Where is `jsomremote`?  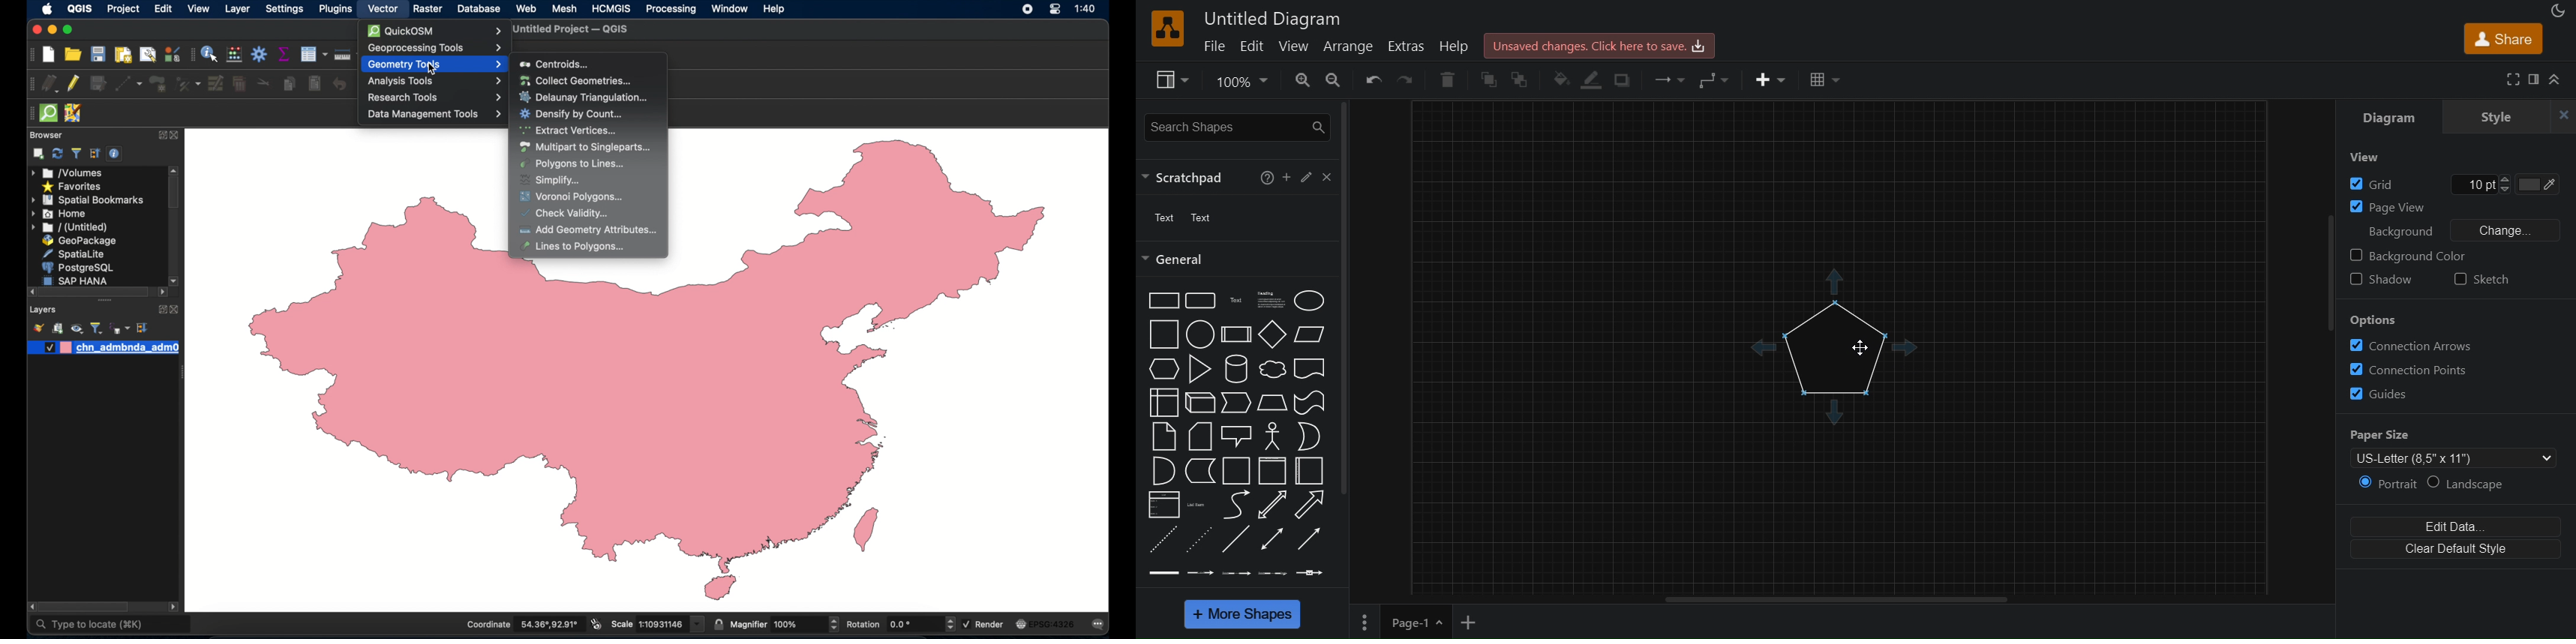
jsomremote is located at coordinates (74, 113).